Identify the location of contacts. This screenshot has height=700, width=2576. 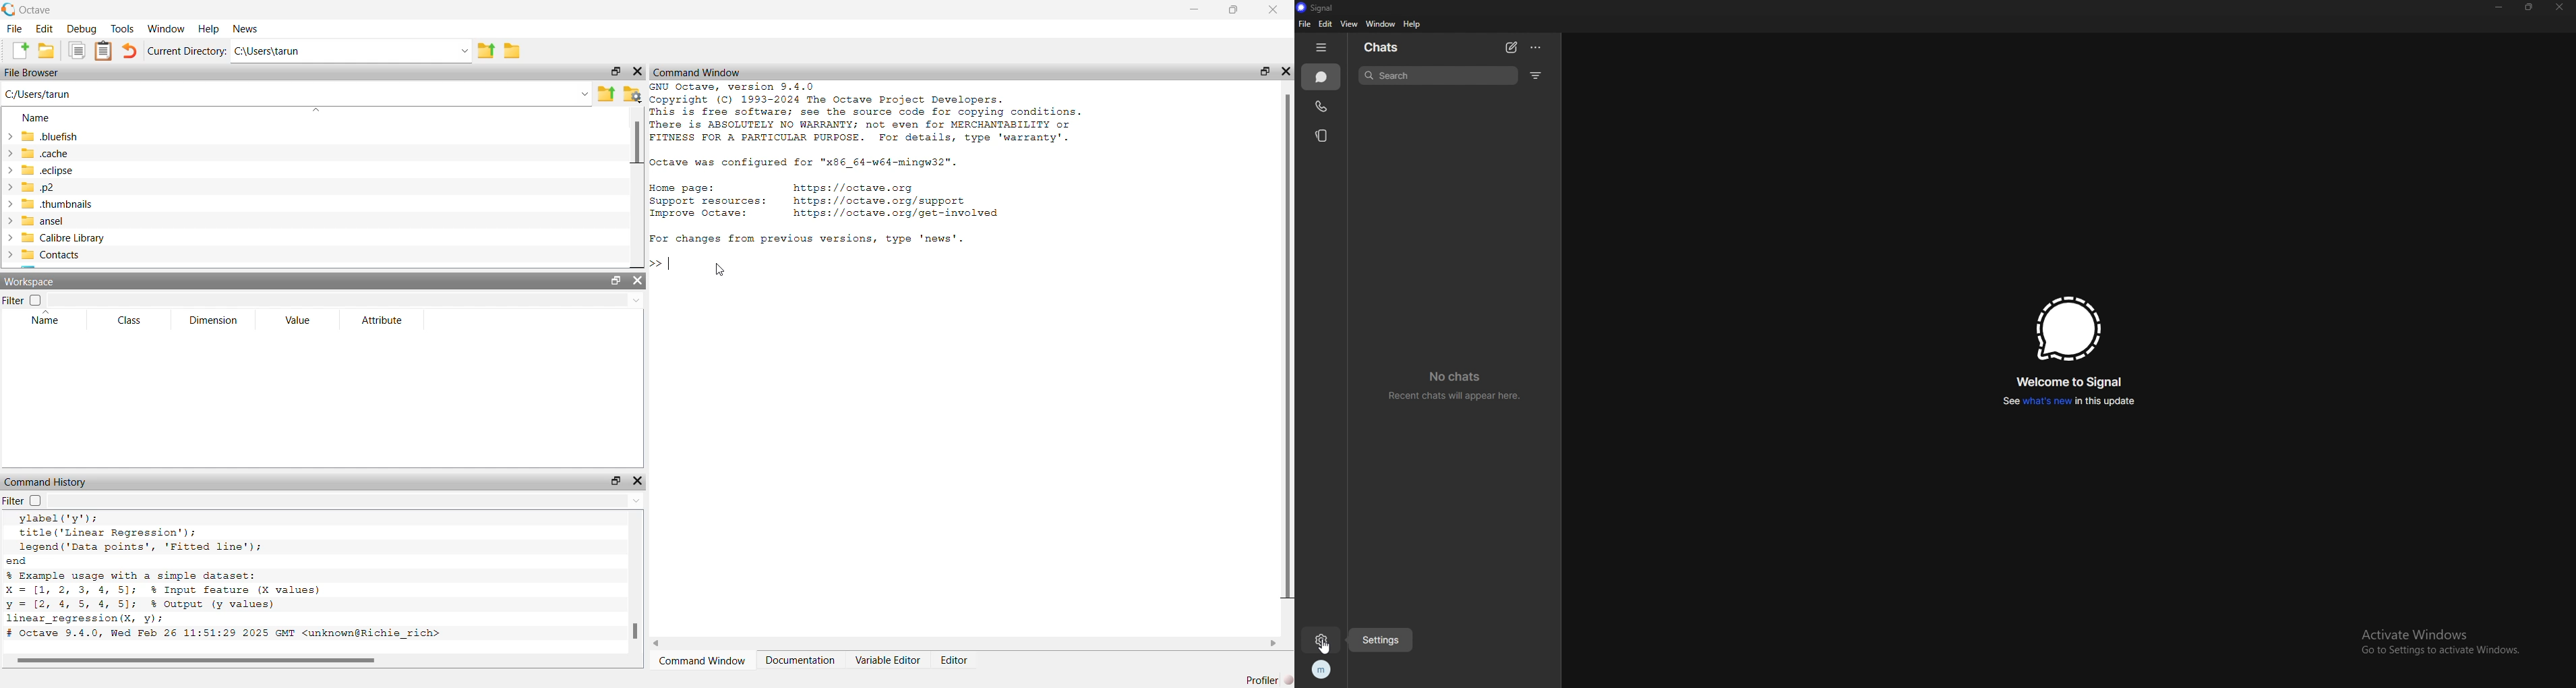
(109, 258).